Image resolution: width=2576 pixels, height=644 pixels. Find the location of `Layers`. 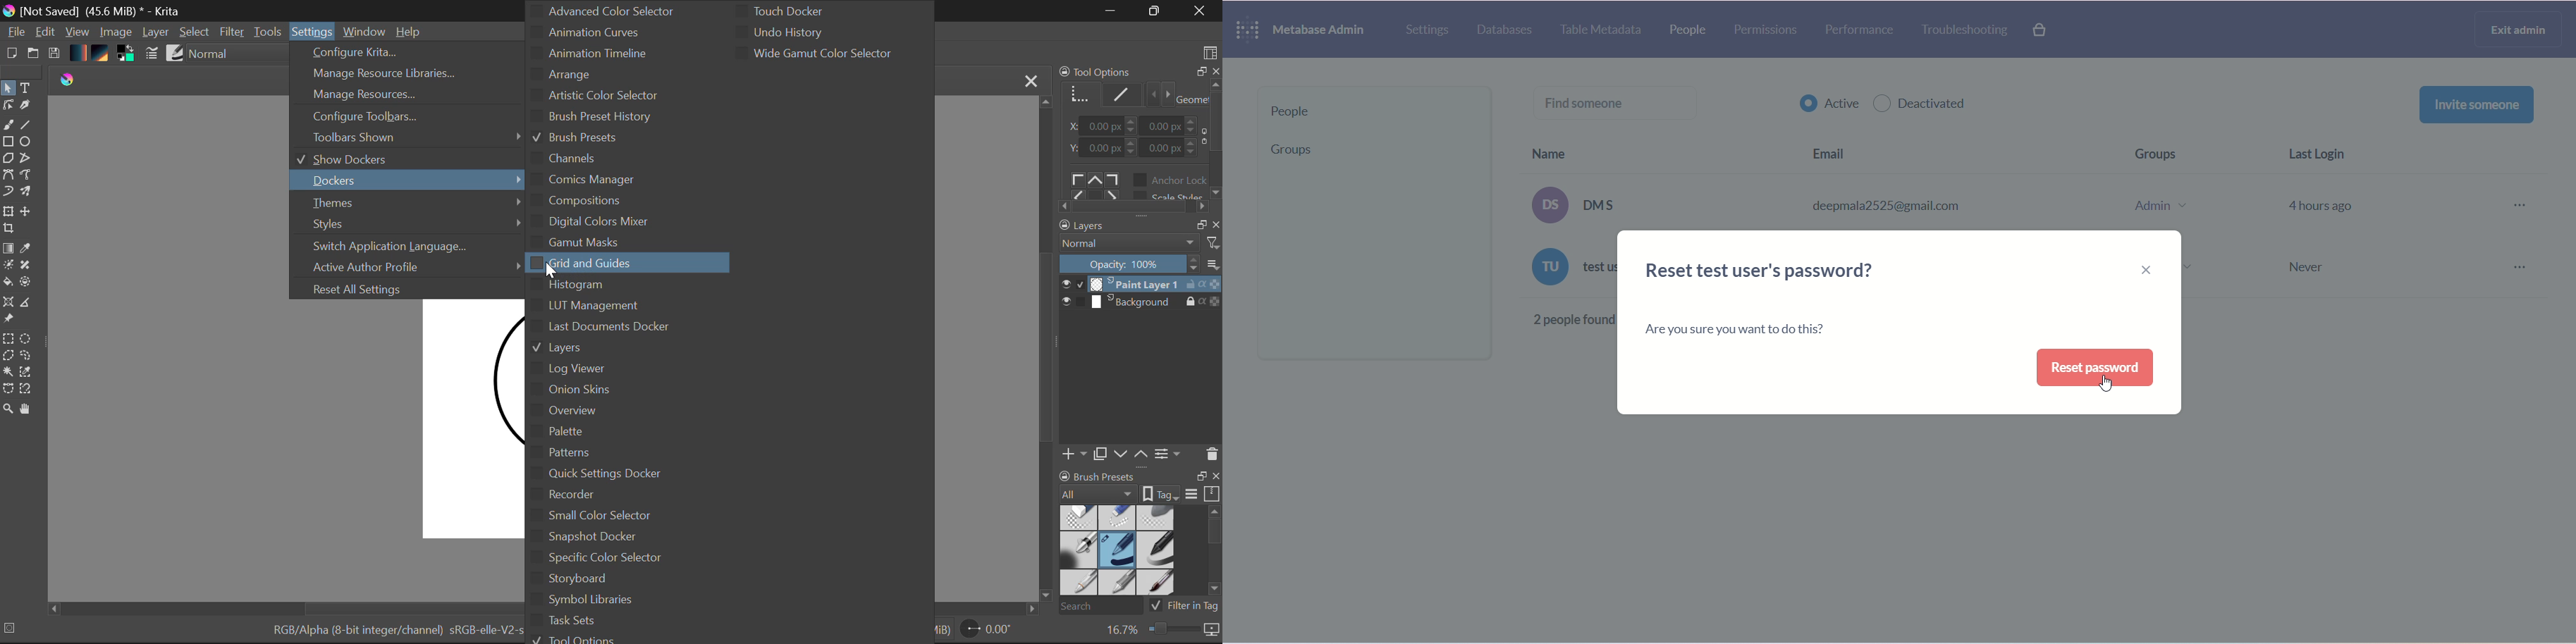

Layers is located at coordinates (660, 349).